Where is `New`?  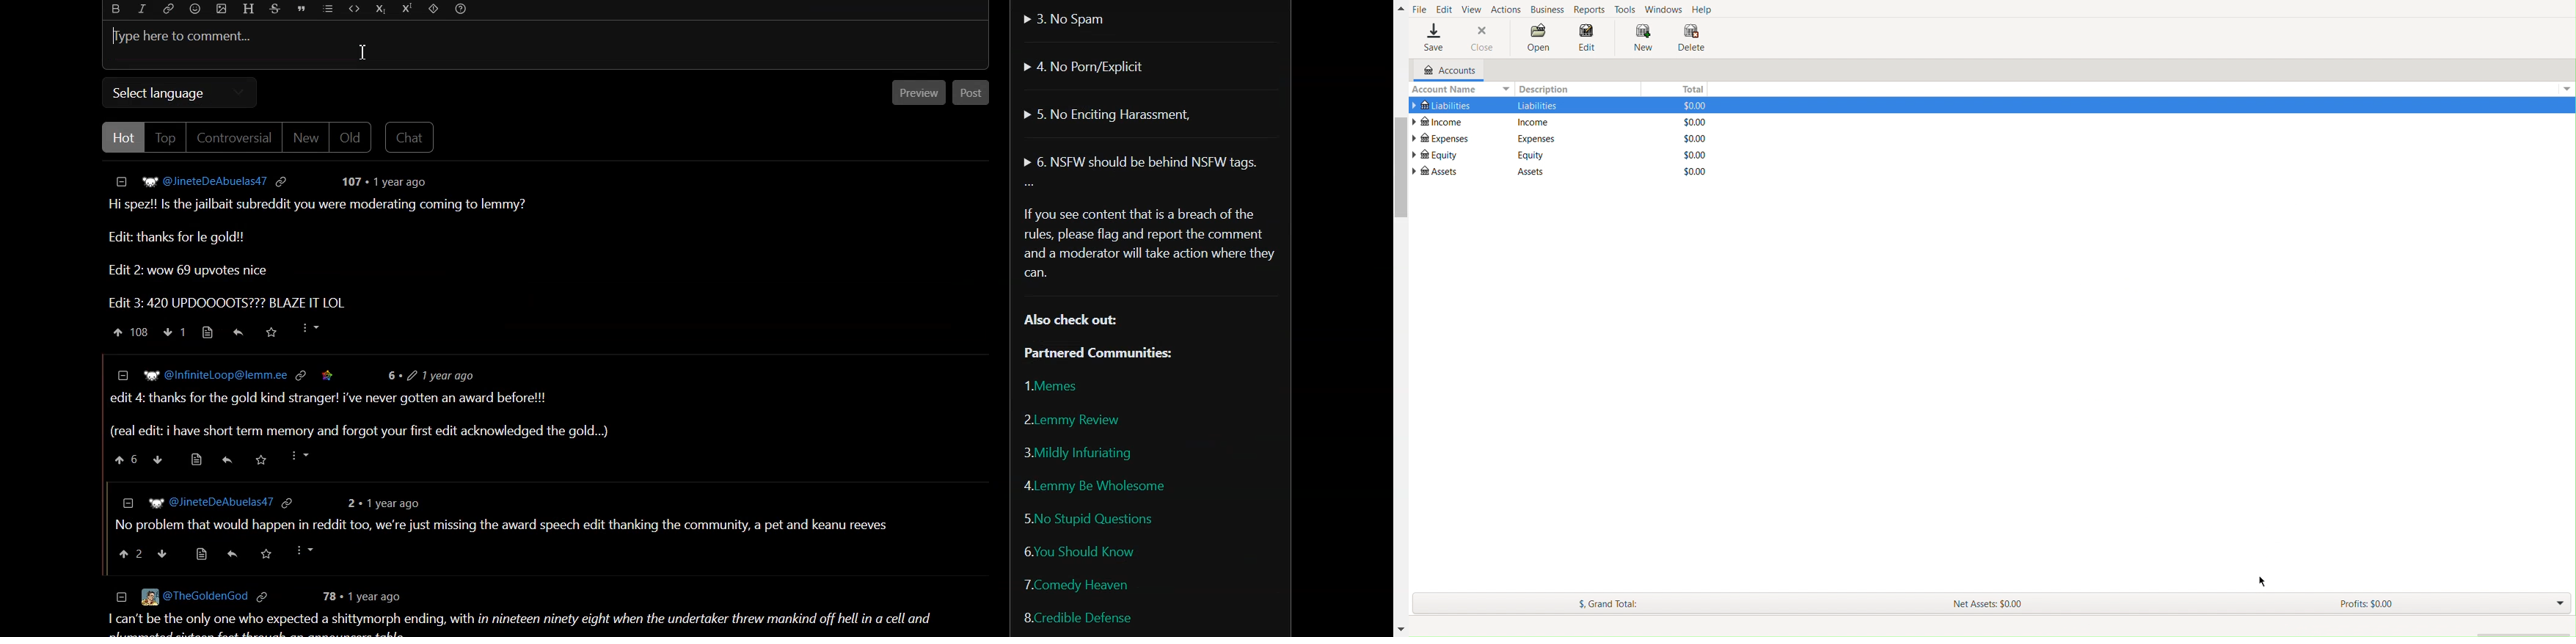
New is located at coordinates (1638, 38).